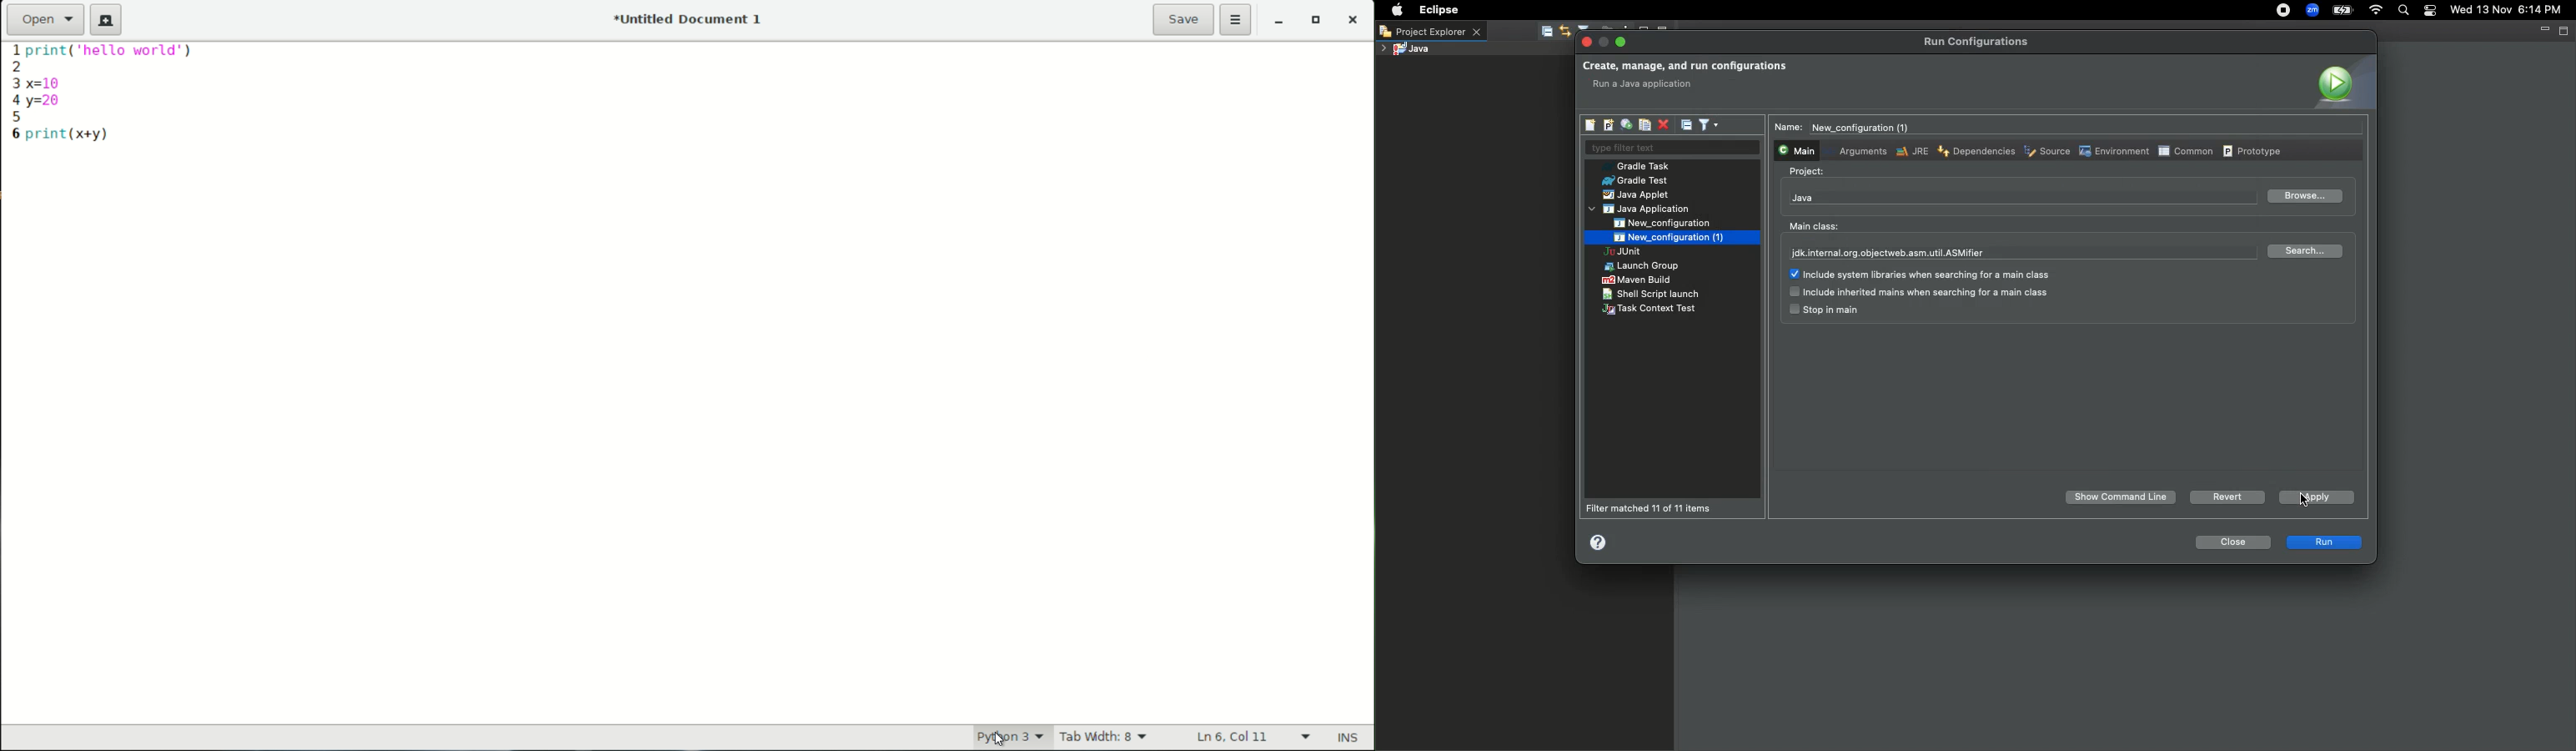  Describe the element at coordinates (1663, 126) in the screenshot. I see `Delete selected launch configurations` at that location.